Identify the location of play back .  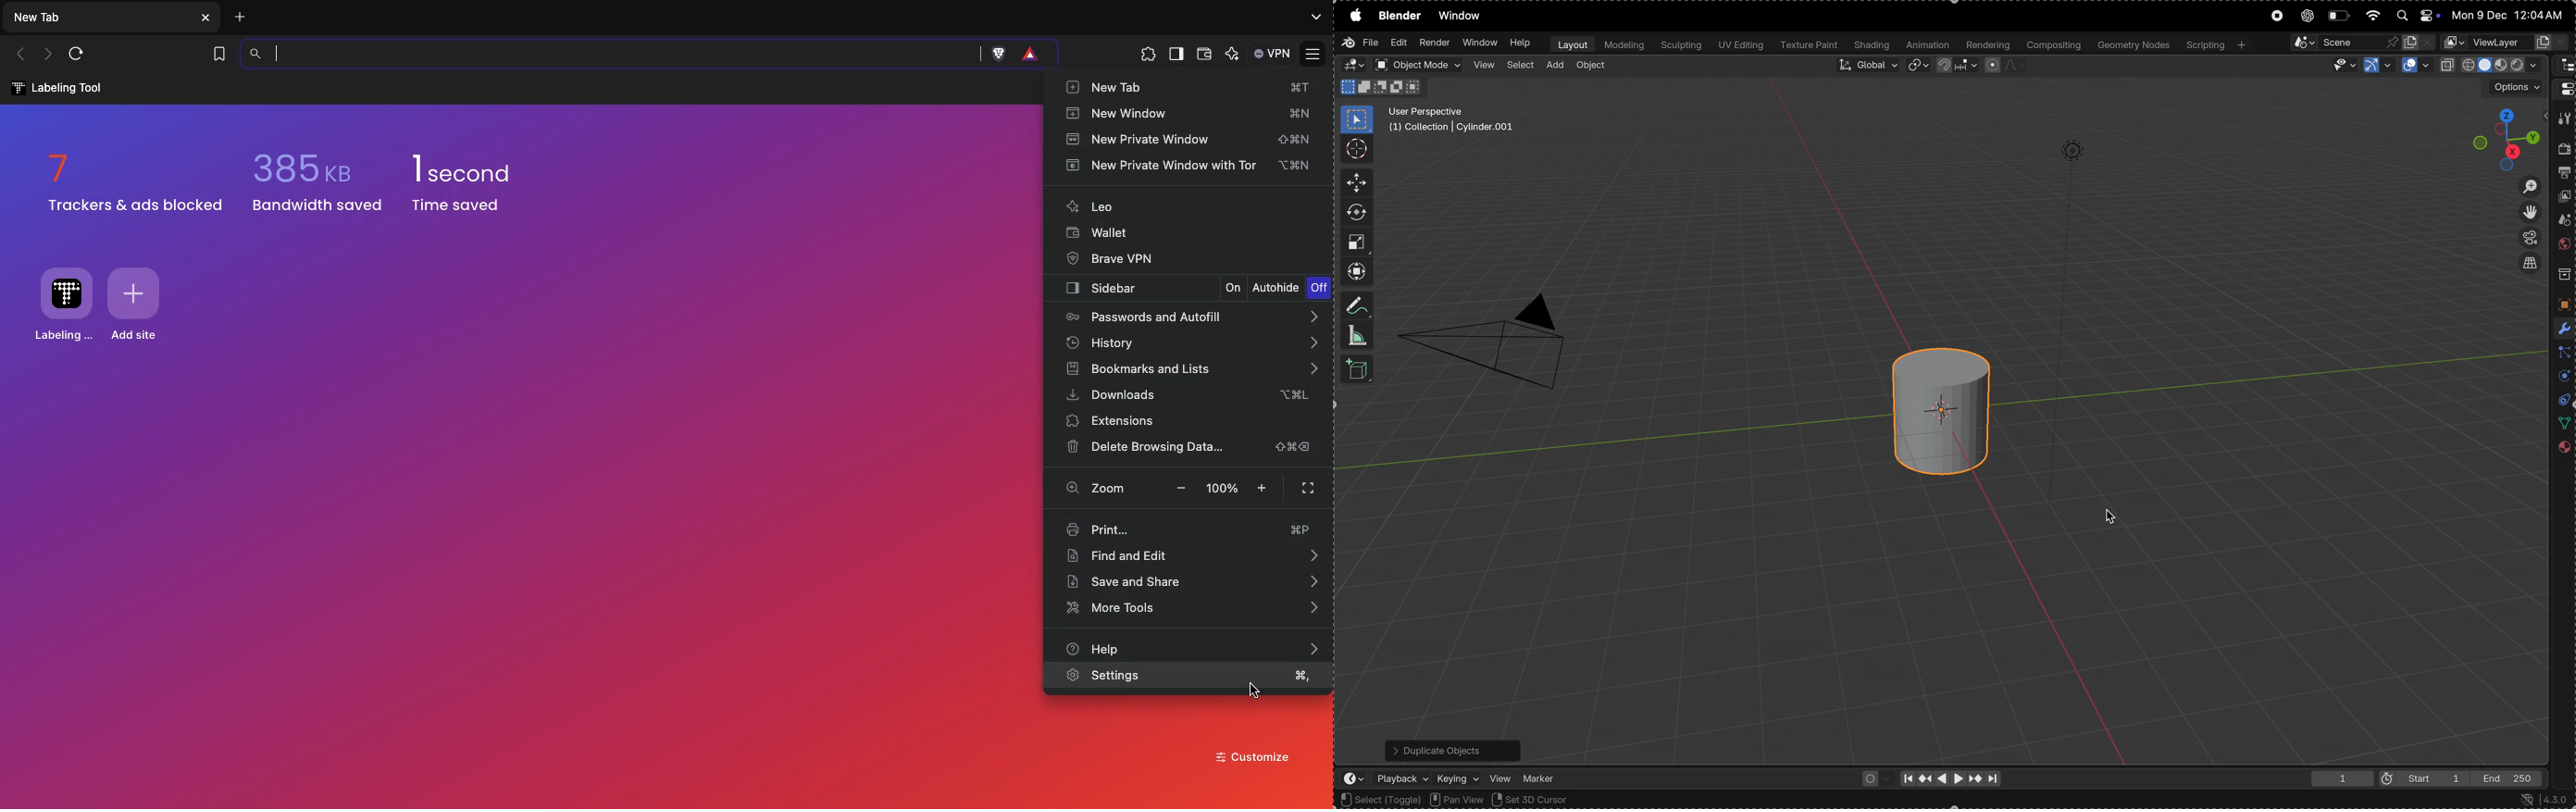
(1403, 779).